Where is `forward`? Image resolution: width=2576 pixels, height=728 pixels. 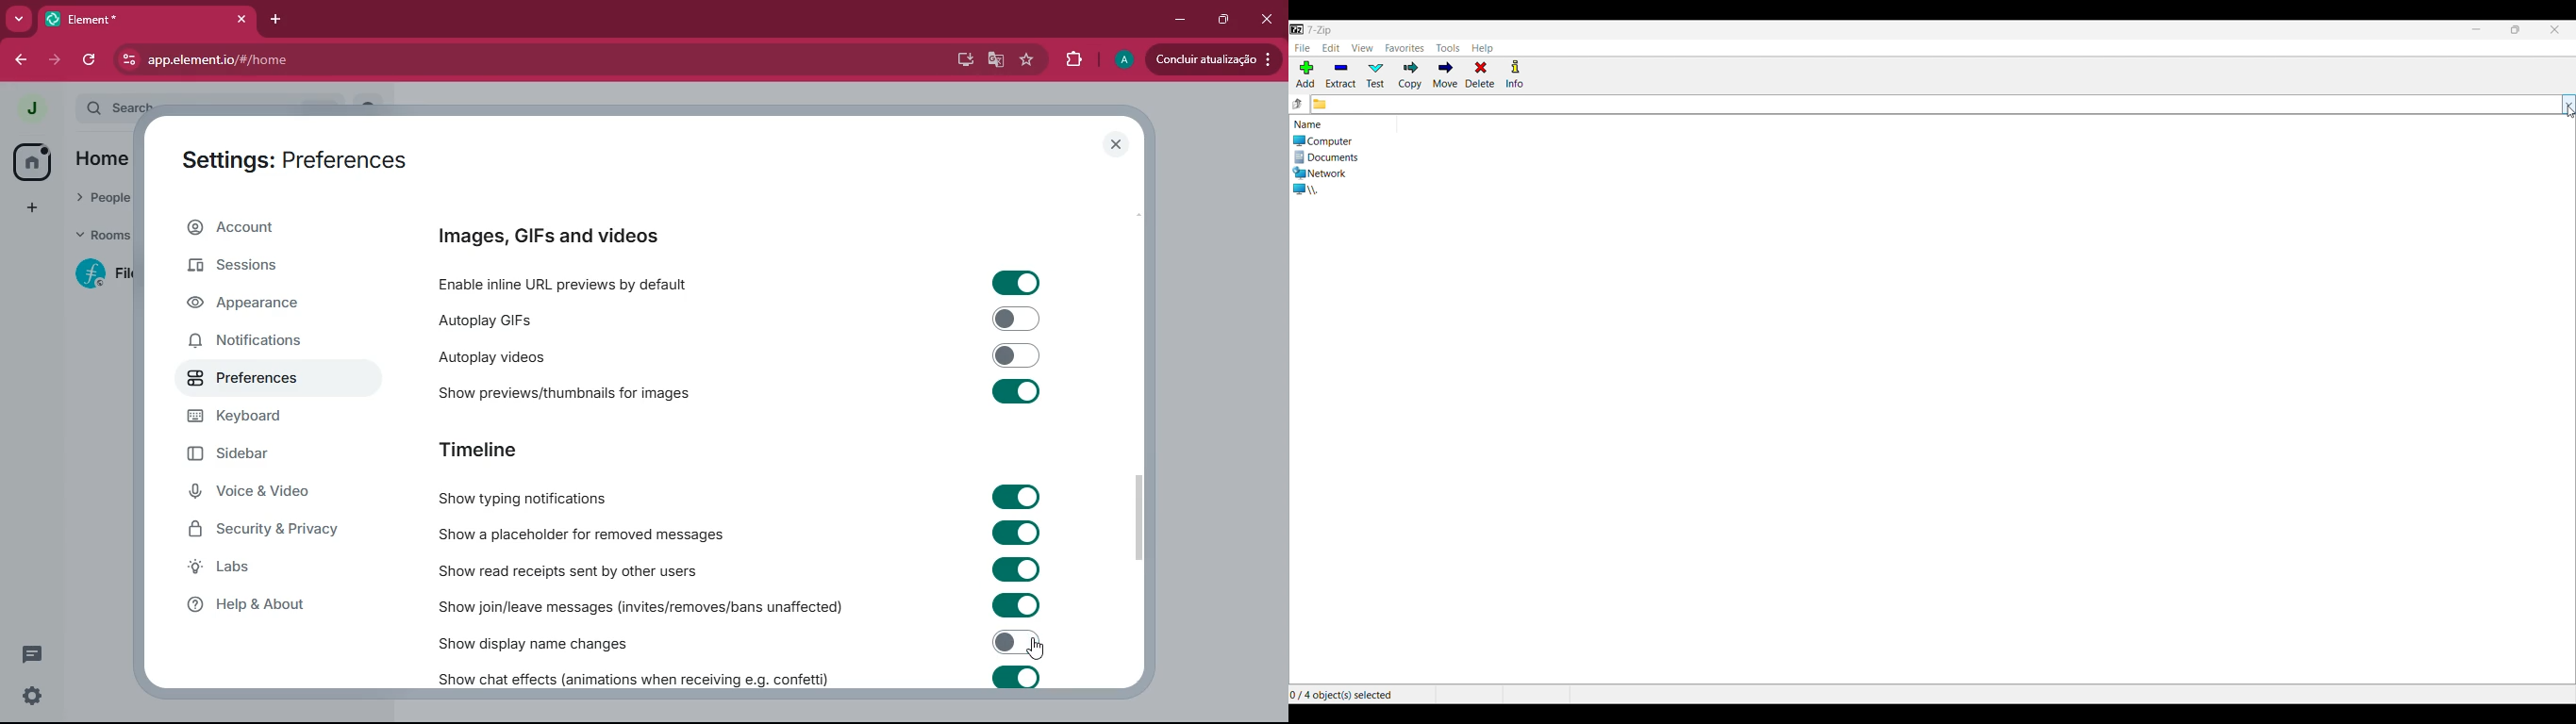 forward is located at coordinates (55, 61).